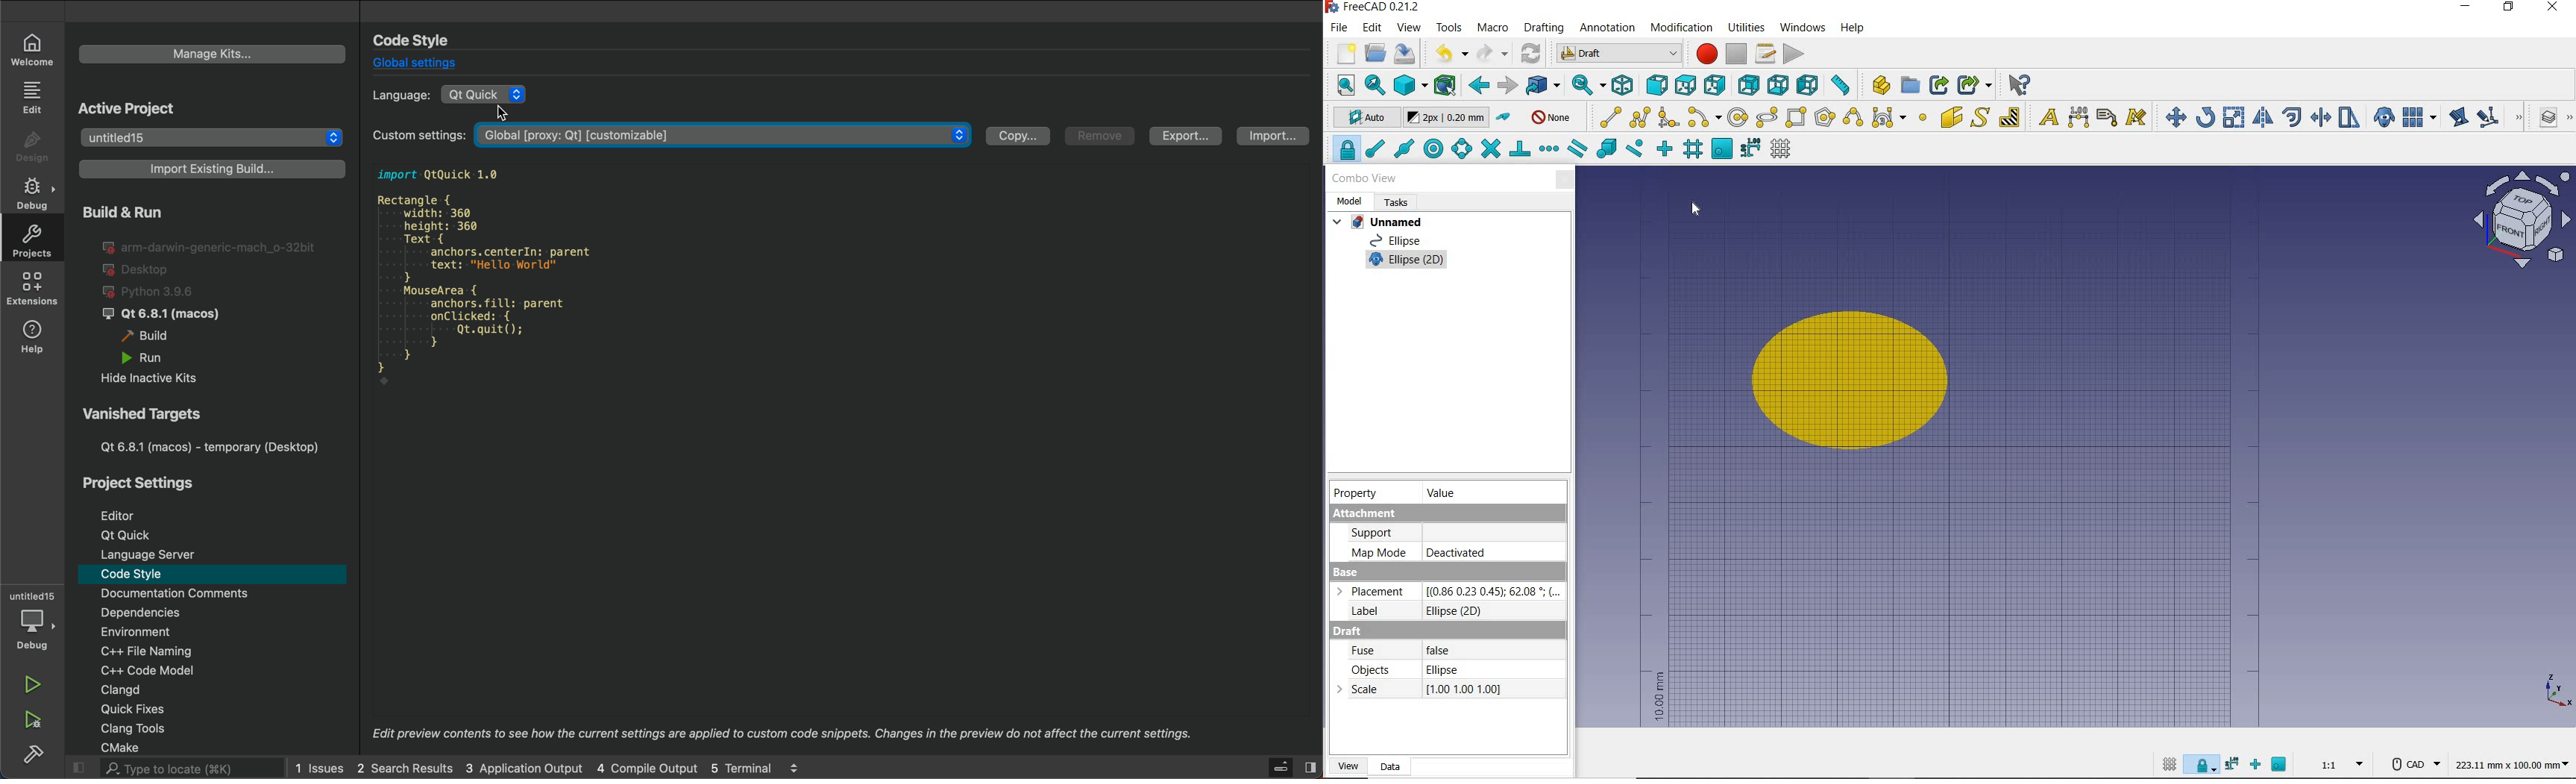 The height and width of the screenshot is (784, 2576). I want to click on tools, so click(1451, 28).